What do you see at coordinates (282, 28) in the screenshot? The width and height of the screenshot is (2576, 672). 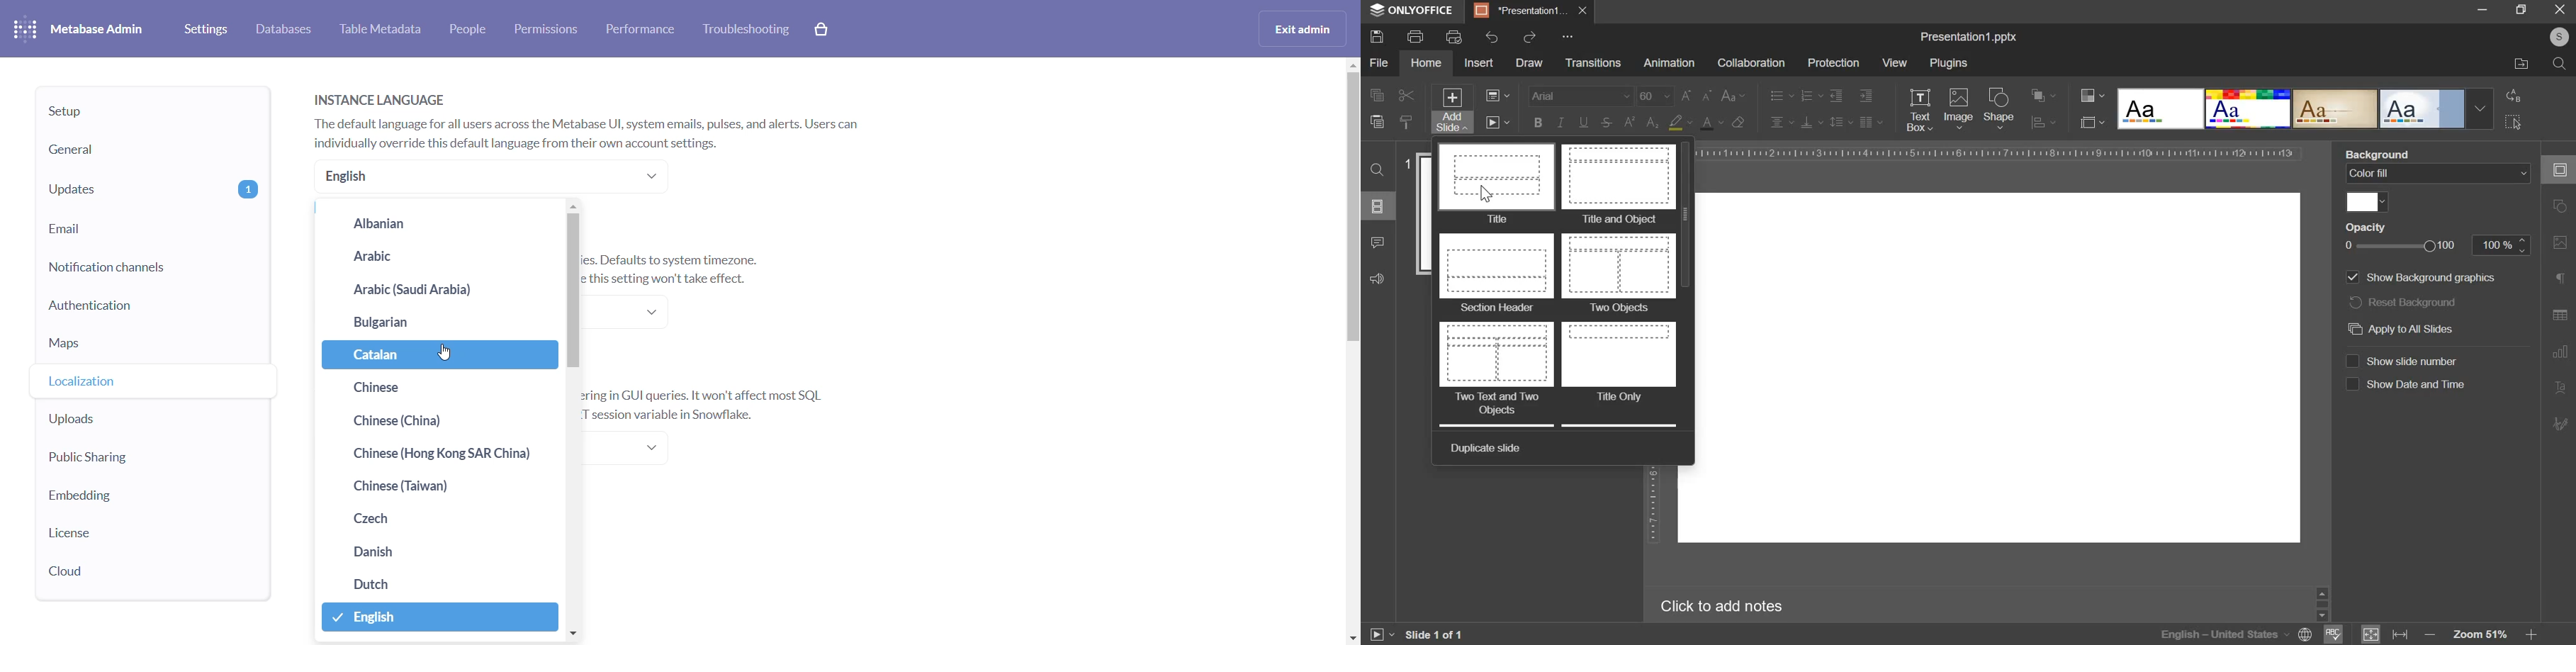 I see `databases` at bounding box center [282, 28].